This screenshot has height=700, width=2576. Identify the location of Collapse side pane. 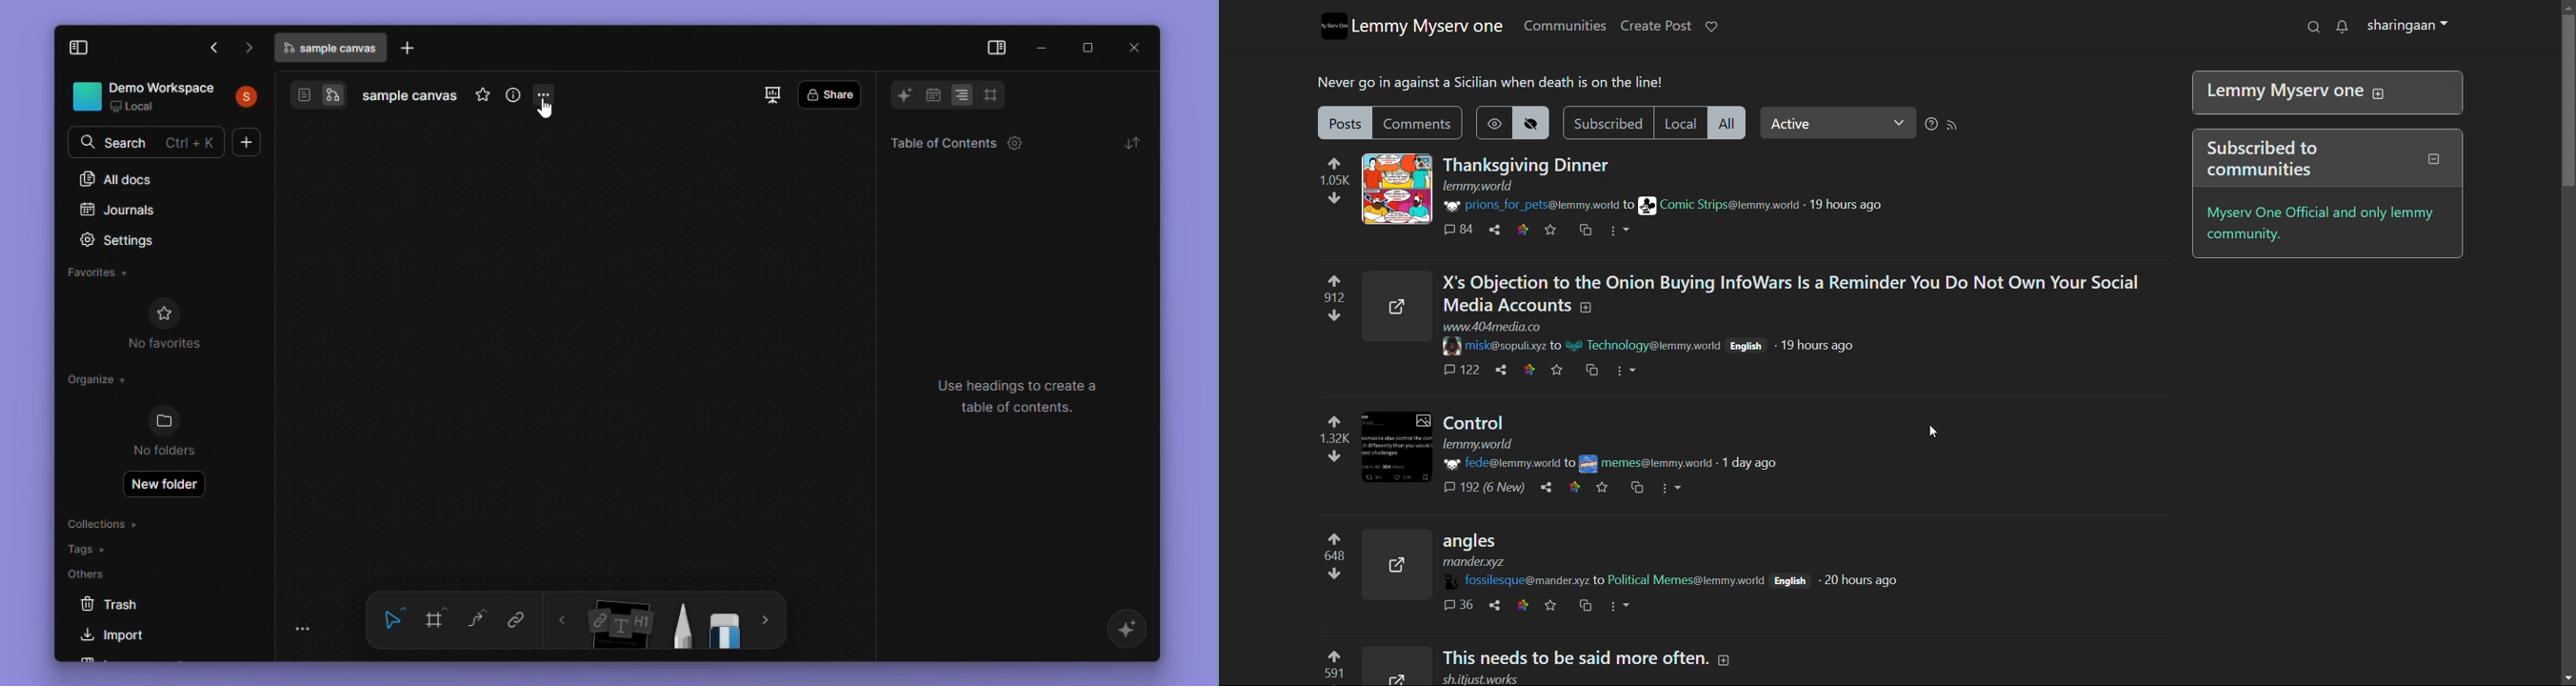
(995, 49).